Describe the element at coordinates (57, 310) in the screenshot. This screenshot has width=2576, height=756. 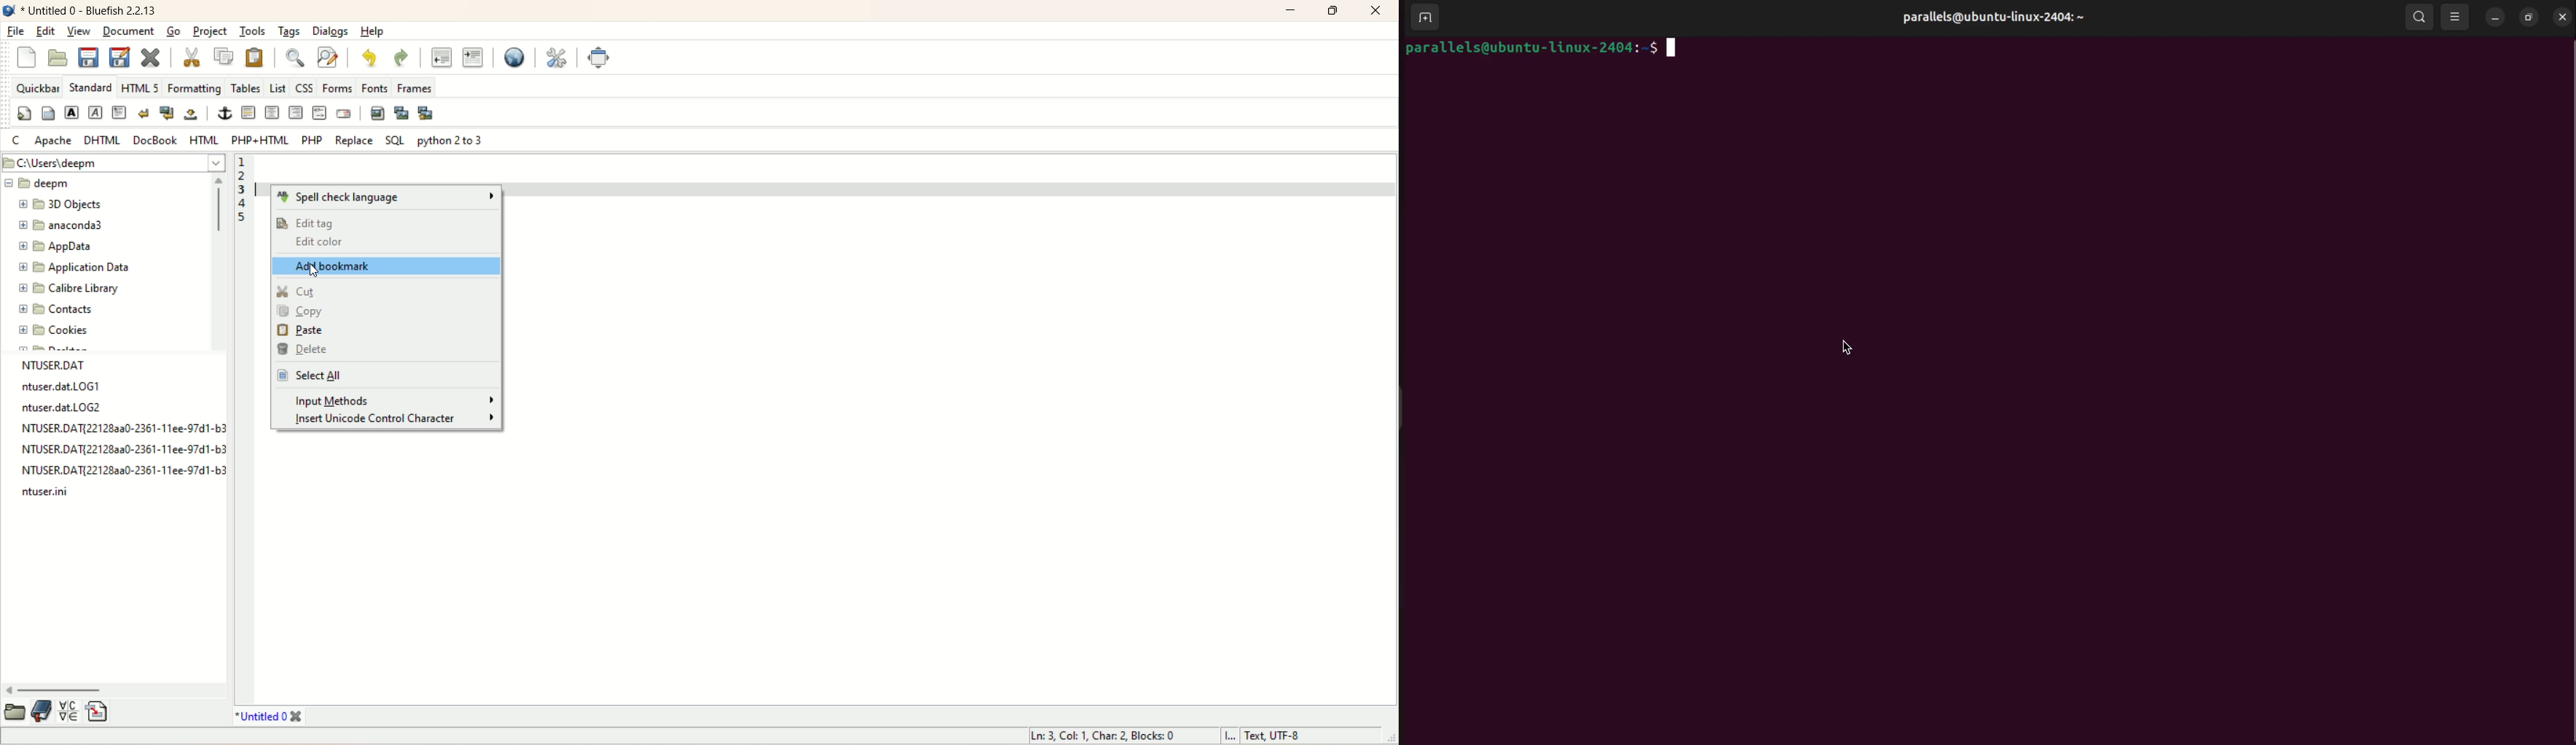
I see `contacts` at that location.